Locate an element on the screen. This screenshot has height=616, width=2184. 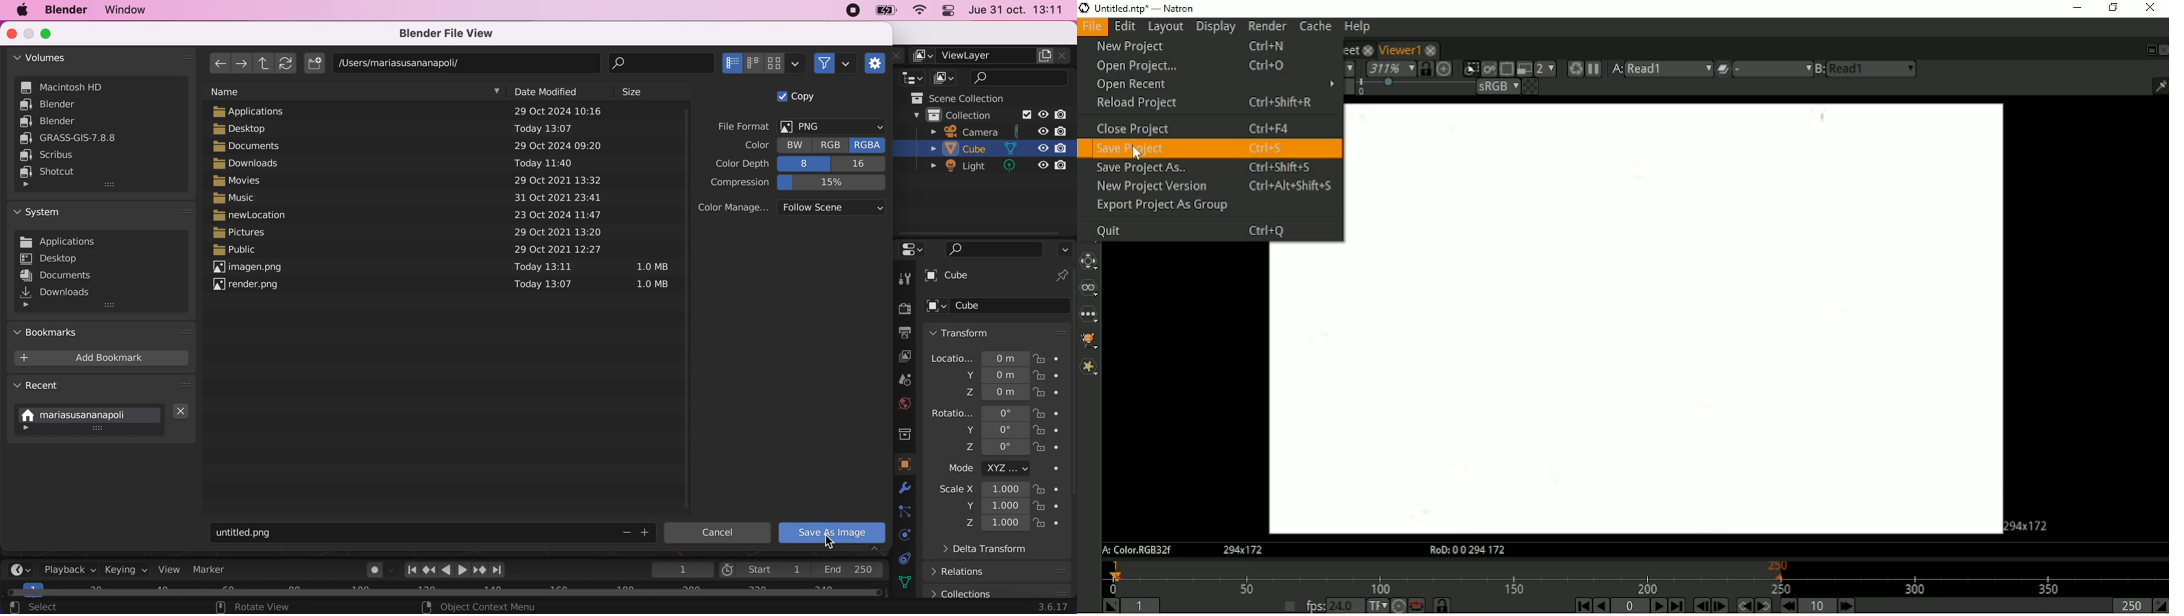
wifi is located at coordinates (921, 11).